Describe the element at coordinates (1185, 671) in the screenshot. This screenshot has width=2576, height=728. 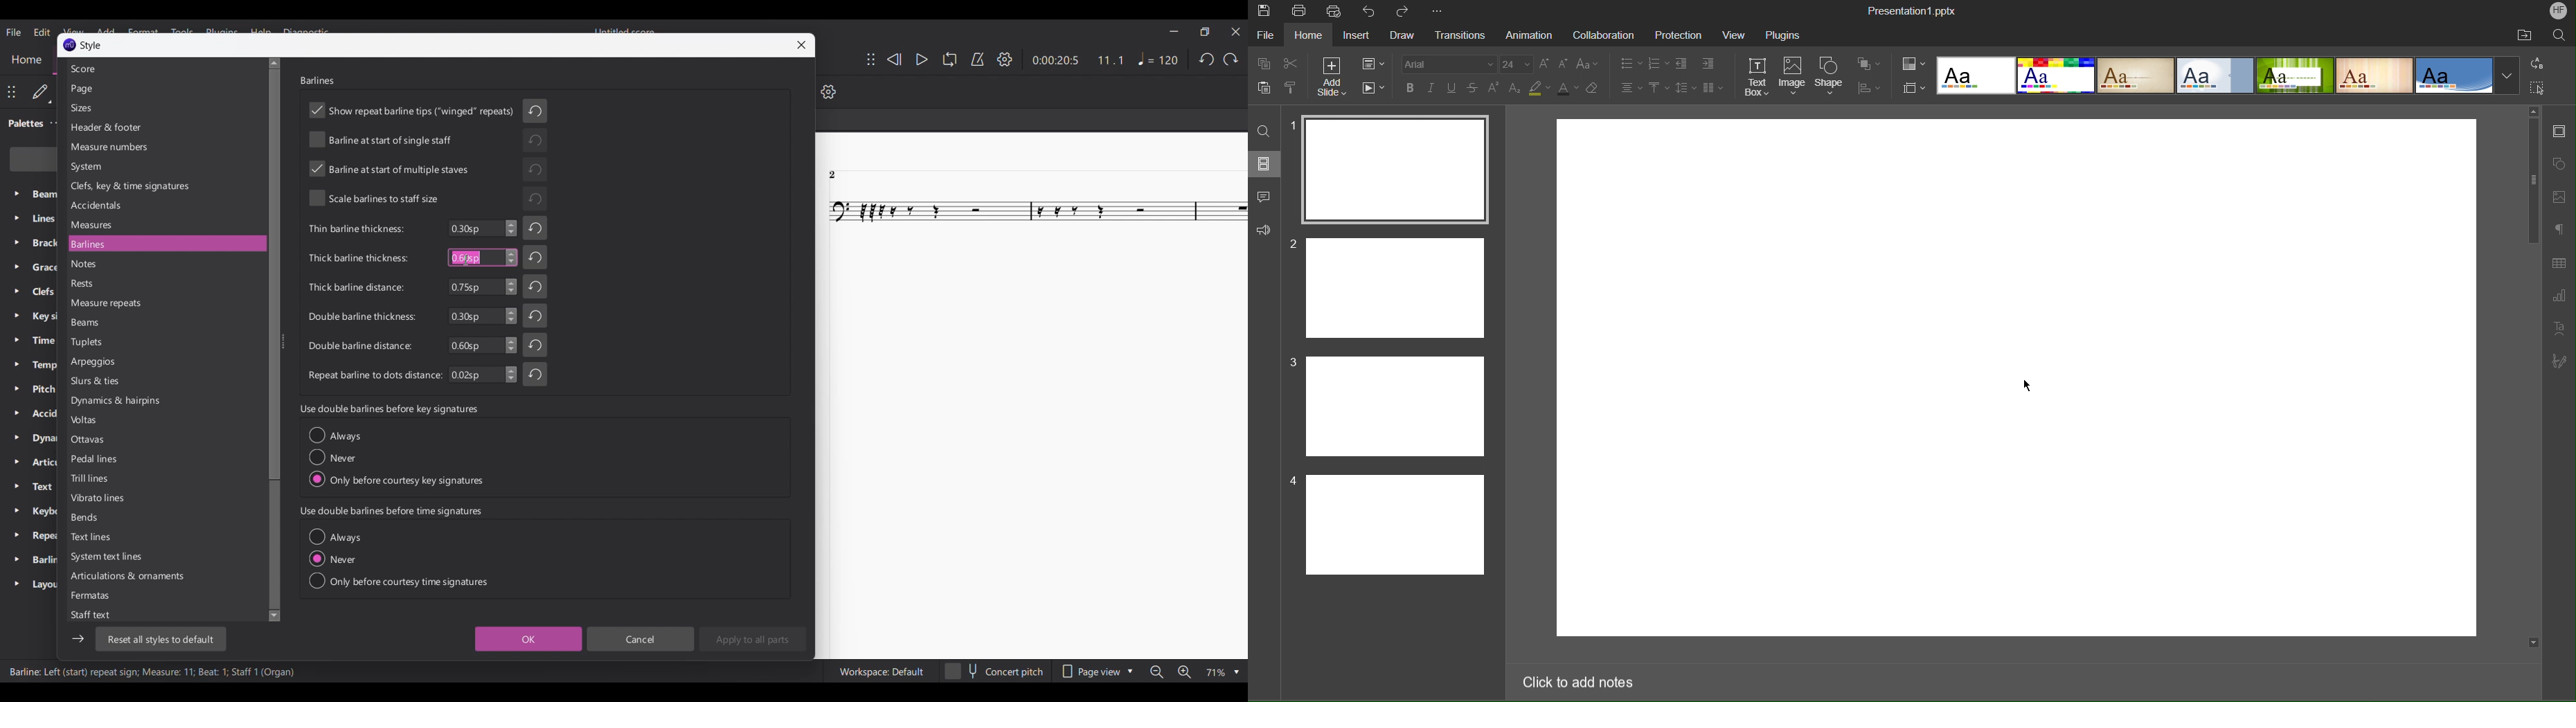
I see `Zoom in` at that location.